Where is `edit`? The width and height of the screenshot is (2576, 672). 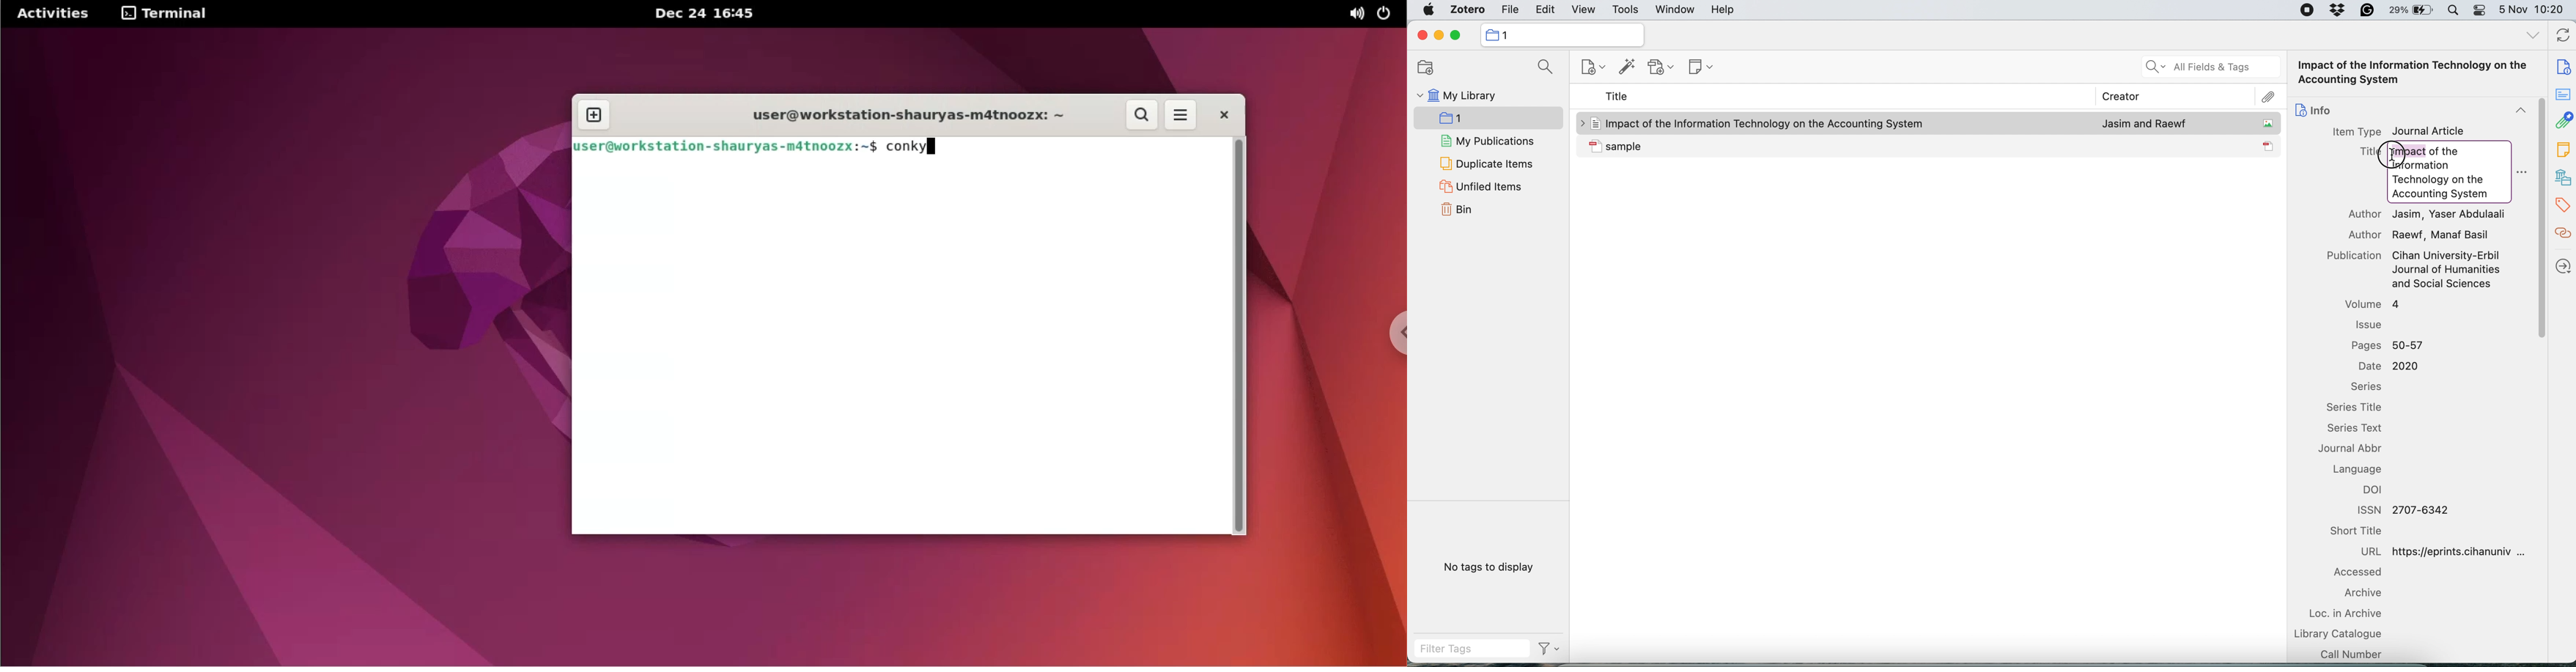
edit is located at coordinates (1545, 10).